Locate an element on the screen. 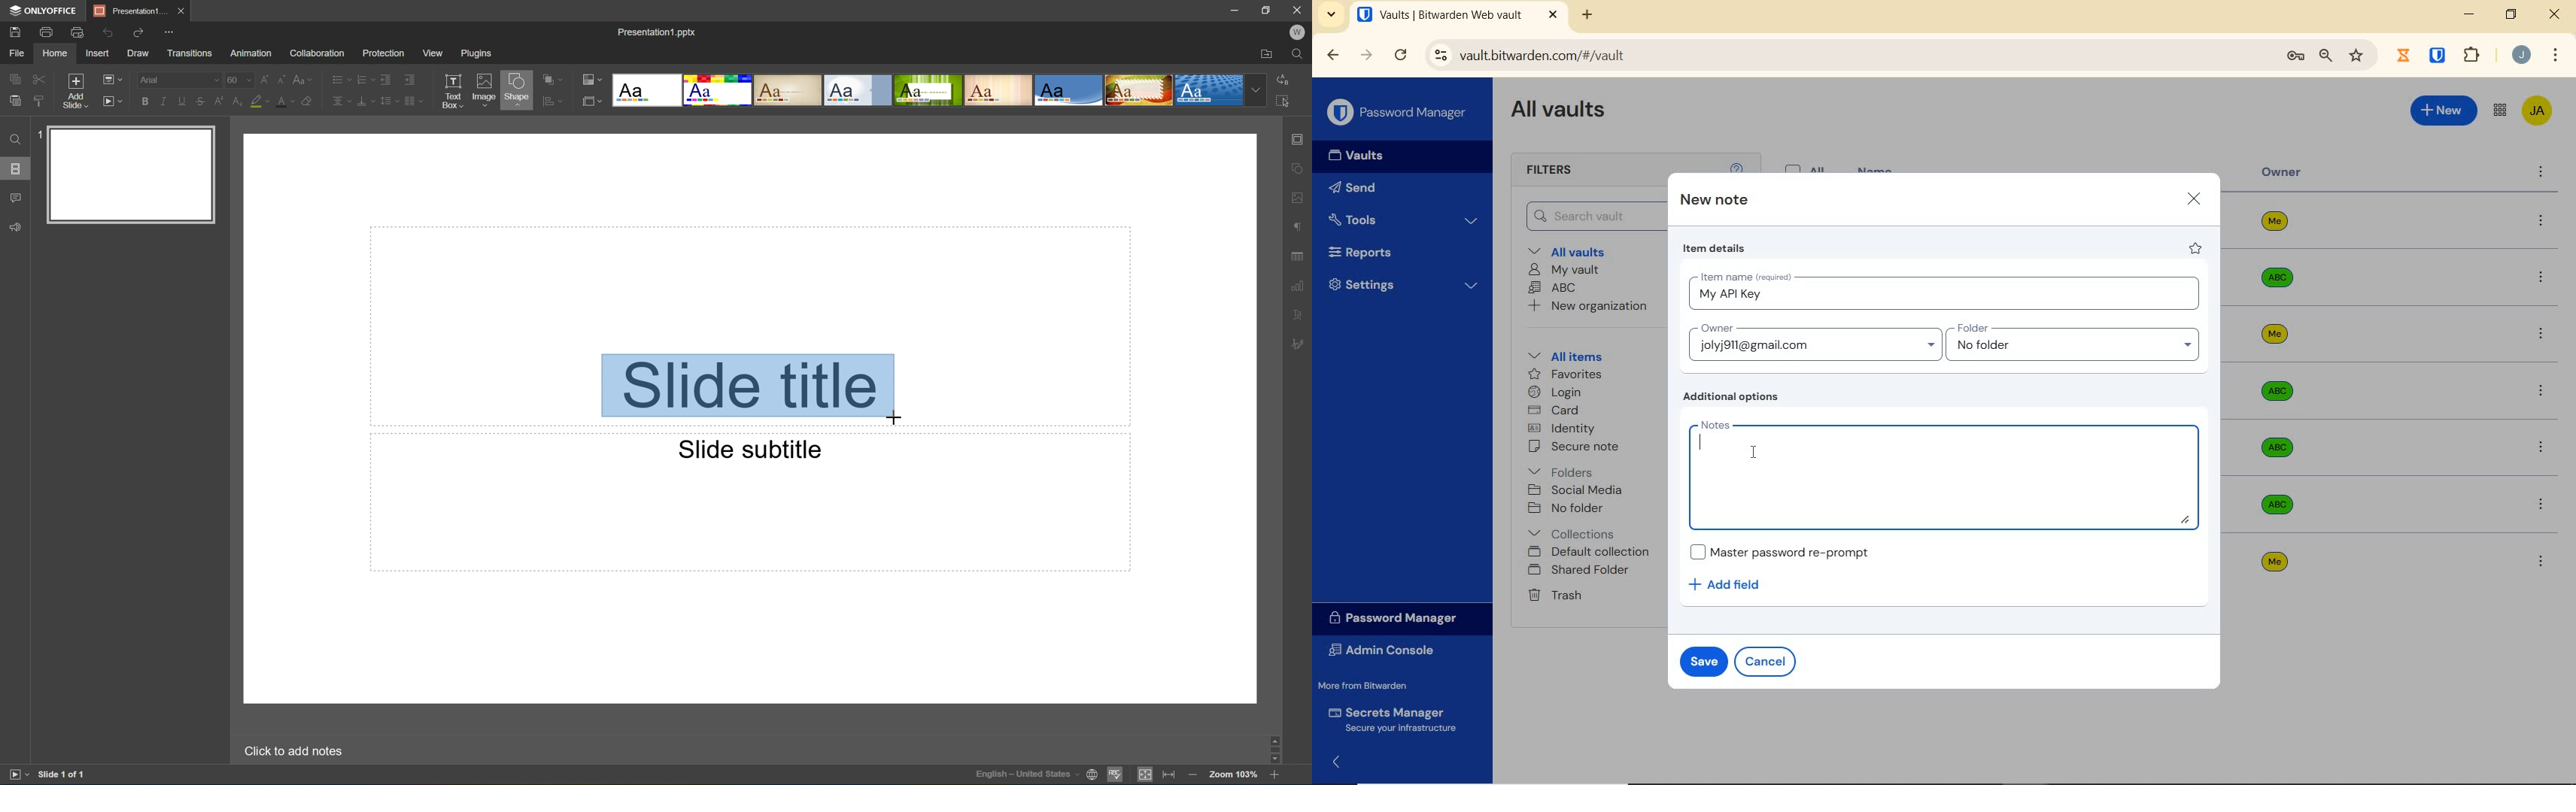 This screenshot has height=812, width=2576. Change color theme is located at coordinates (592, 79).